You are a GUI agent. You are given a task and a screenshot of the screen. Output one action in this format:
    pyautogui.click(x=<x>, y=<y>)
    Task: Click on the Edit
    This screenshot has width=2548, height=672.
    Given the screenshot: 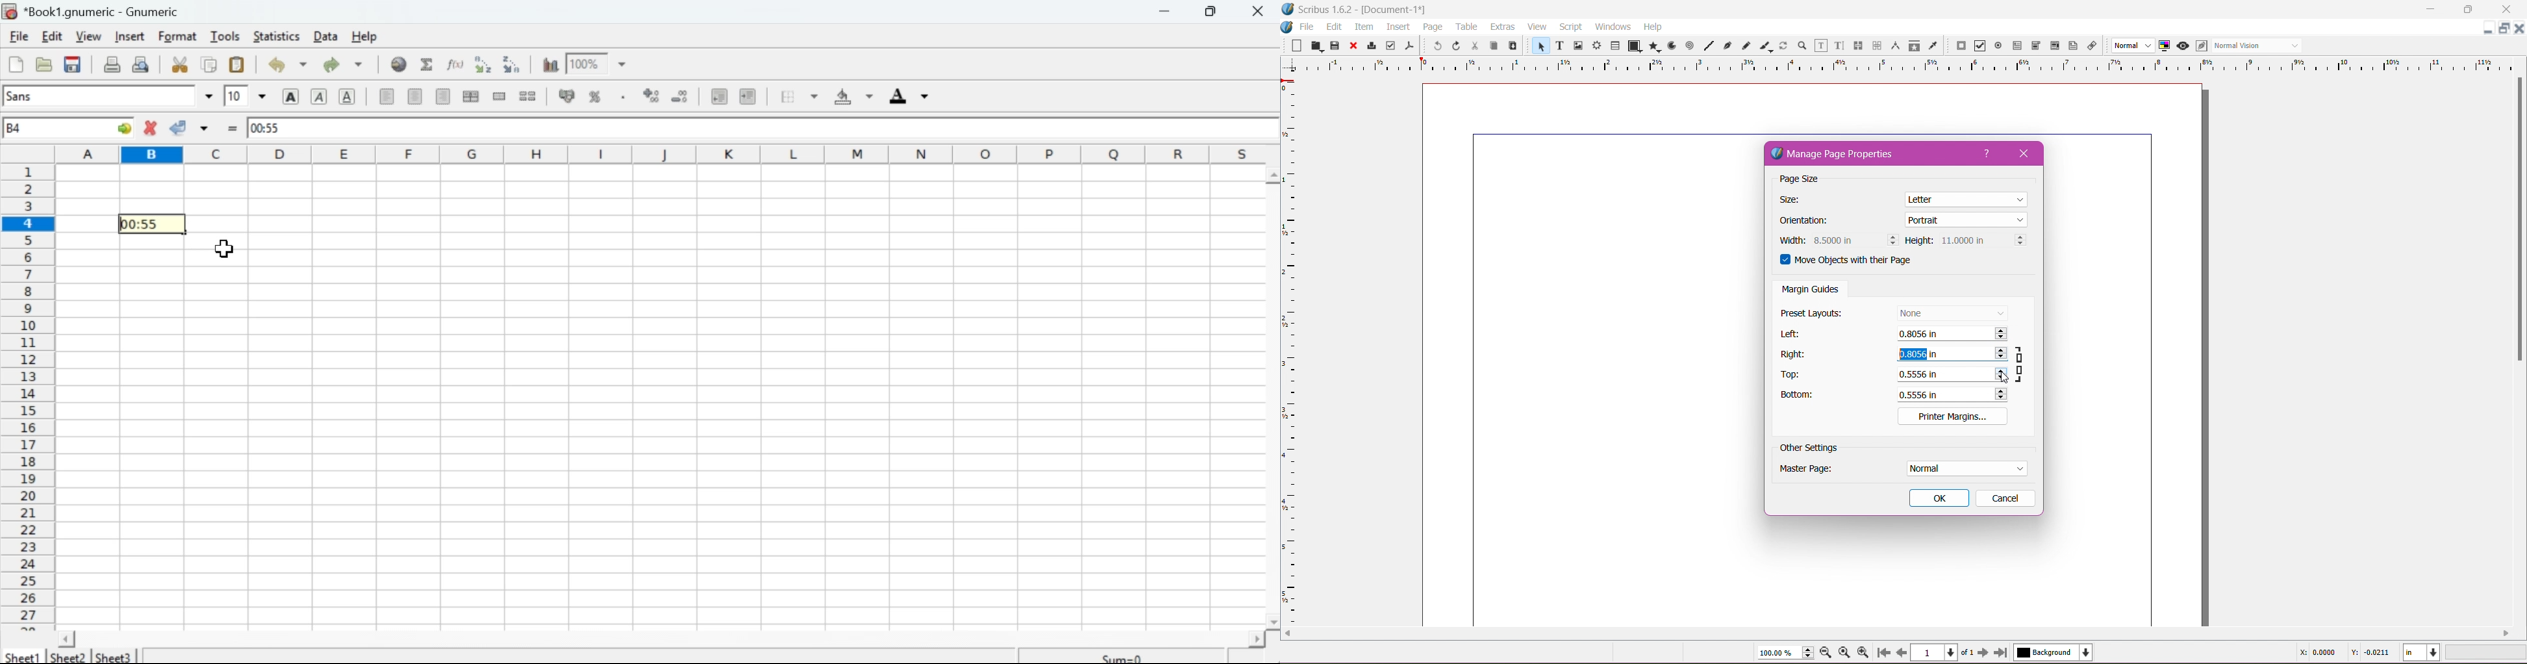 What is the action you would take?
    pyautogui.click(x=1334, y=26)
    